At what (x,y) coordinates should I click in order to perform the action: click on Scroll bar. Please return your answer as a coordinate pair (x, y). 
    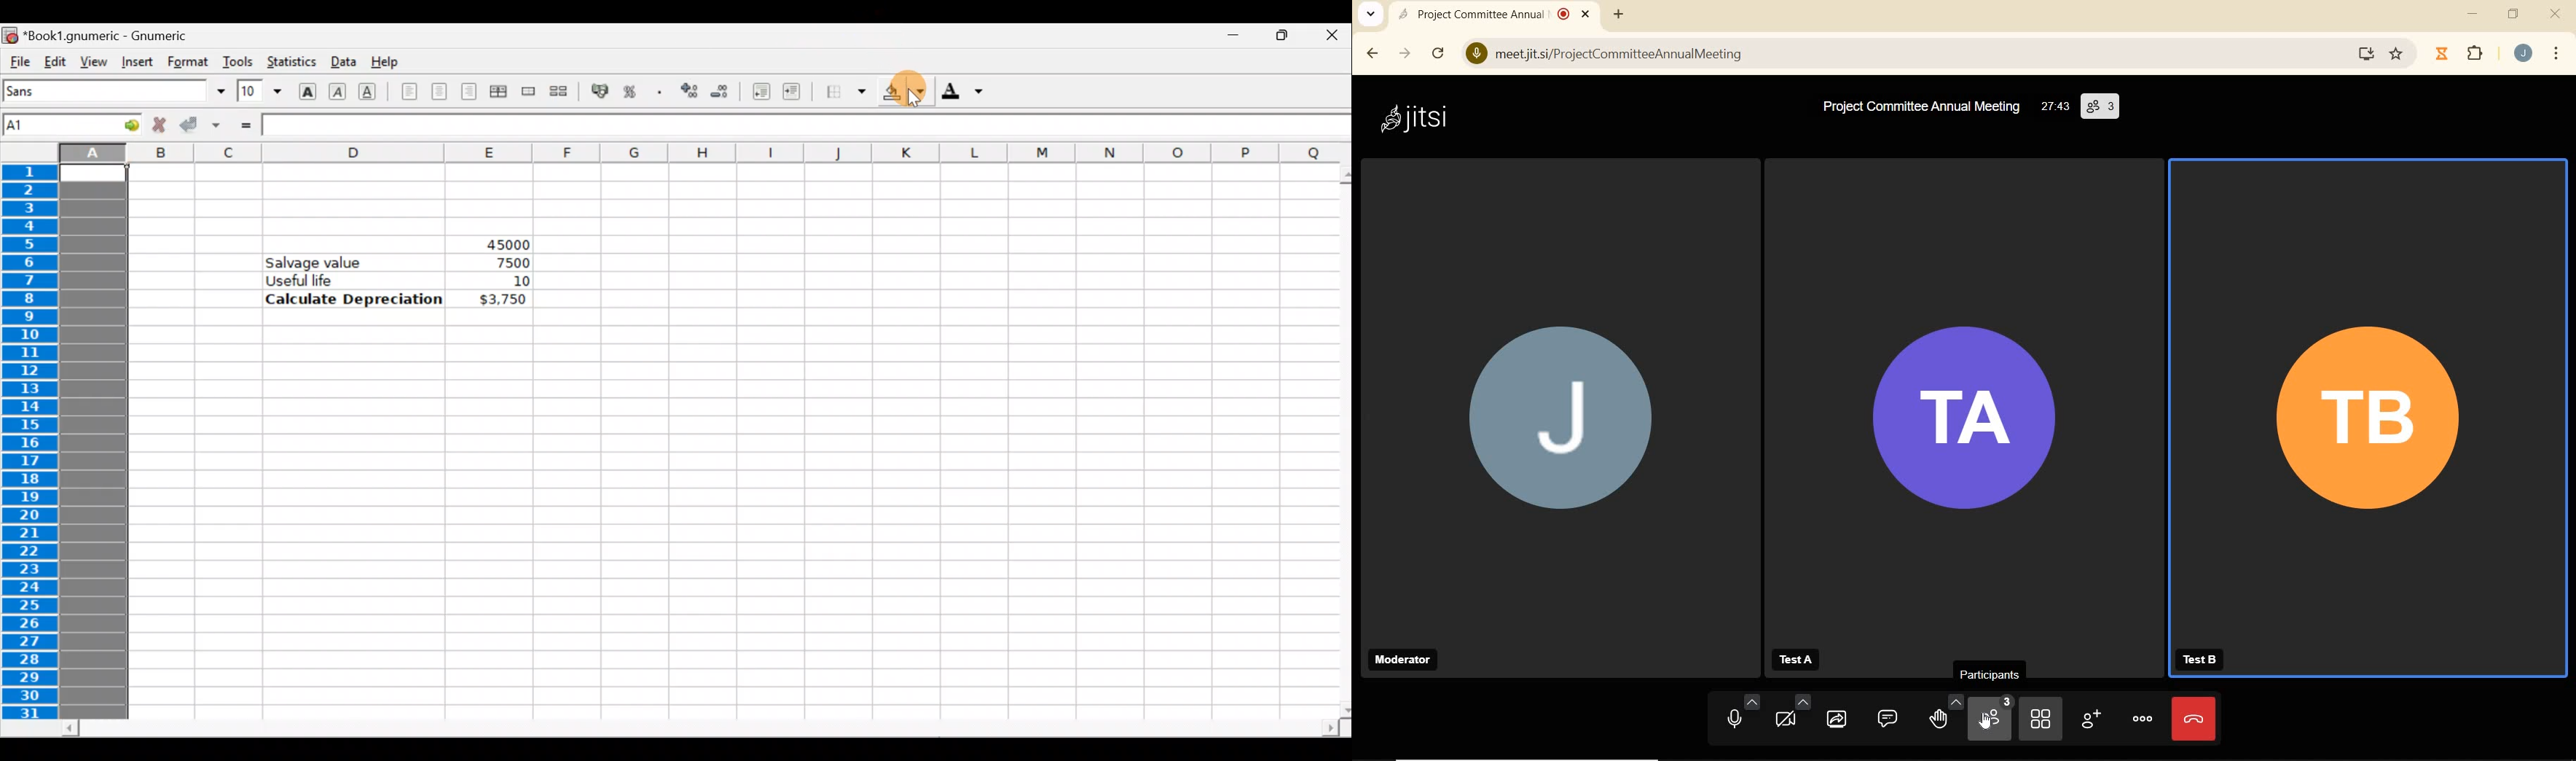
    Looking at the image, I should click on (1335, 442).